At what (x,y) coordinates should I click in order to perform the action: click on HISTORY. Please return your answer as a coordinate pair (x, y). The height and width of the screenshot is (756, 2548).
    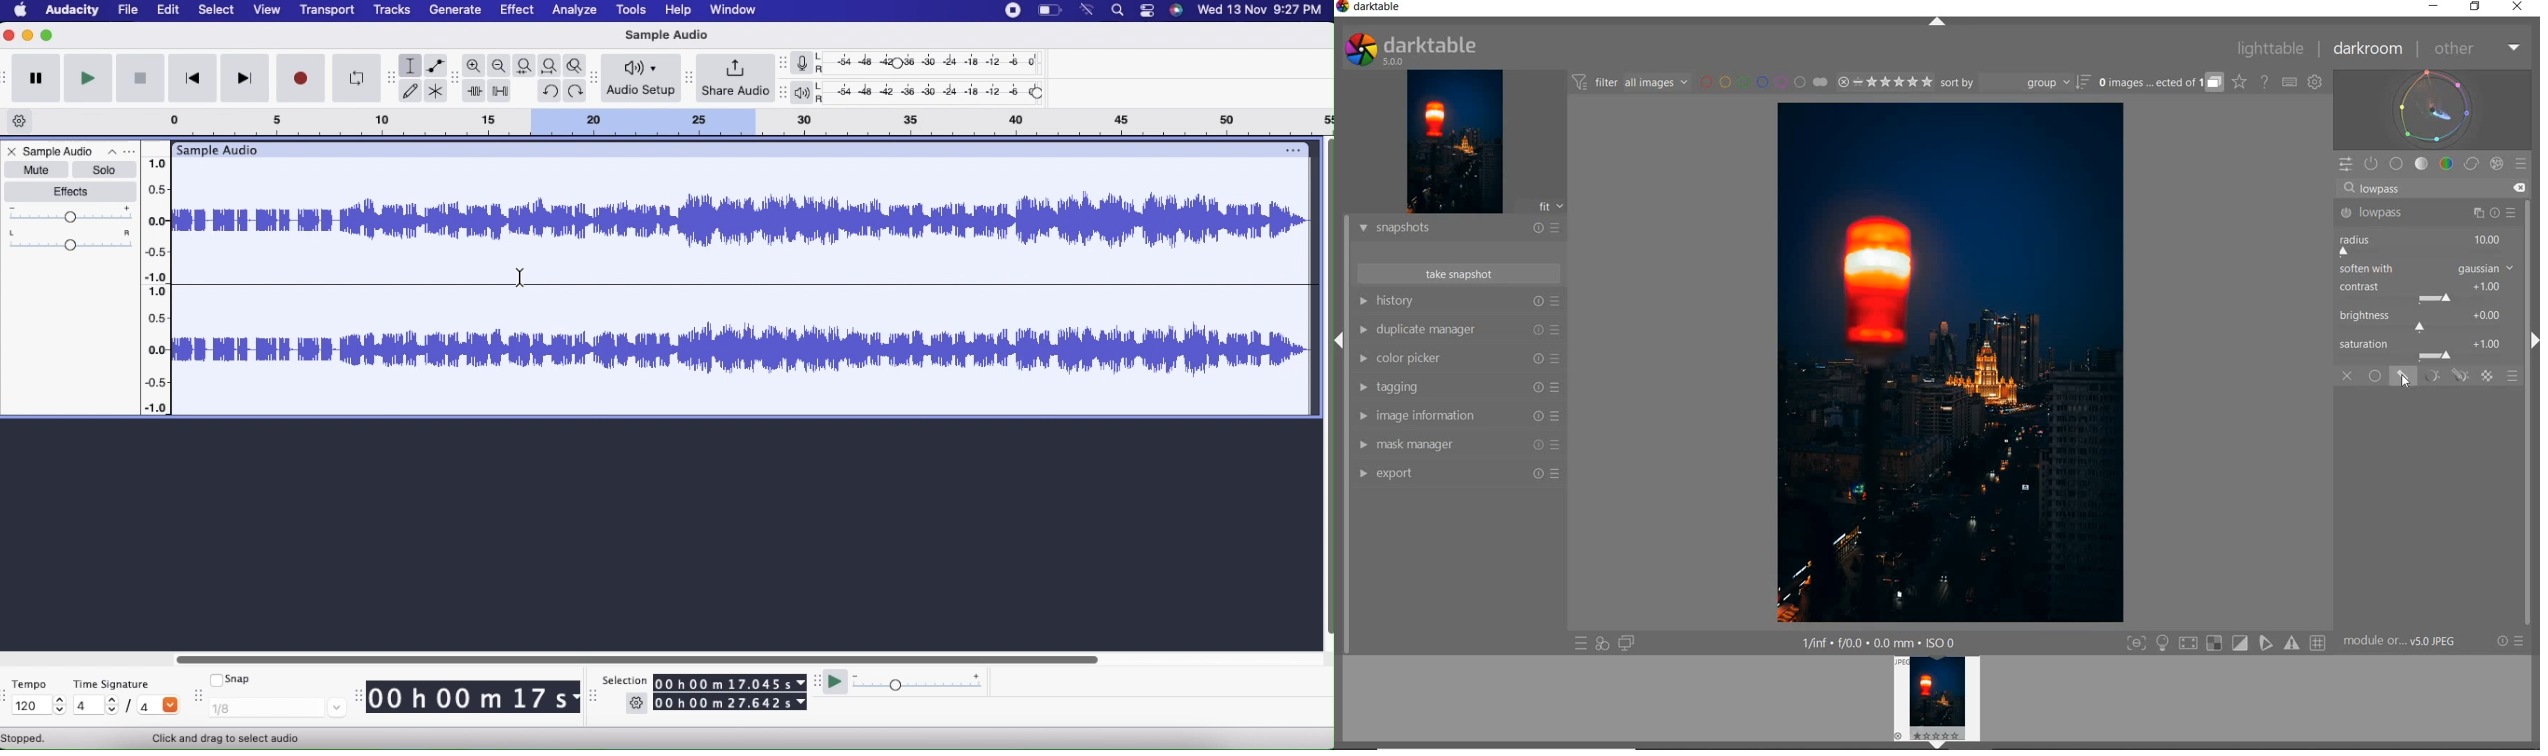
    Looking at the image, I should click on (1432, 302).